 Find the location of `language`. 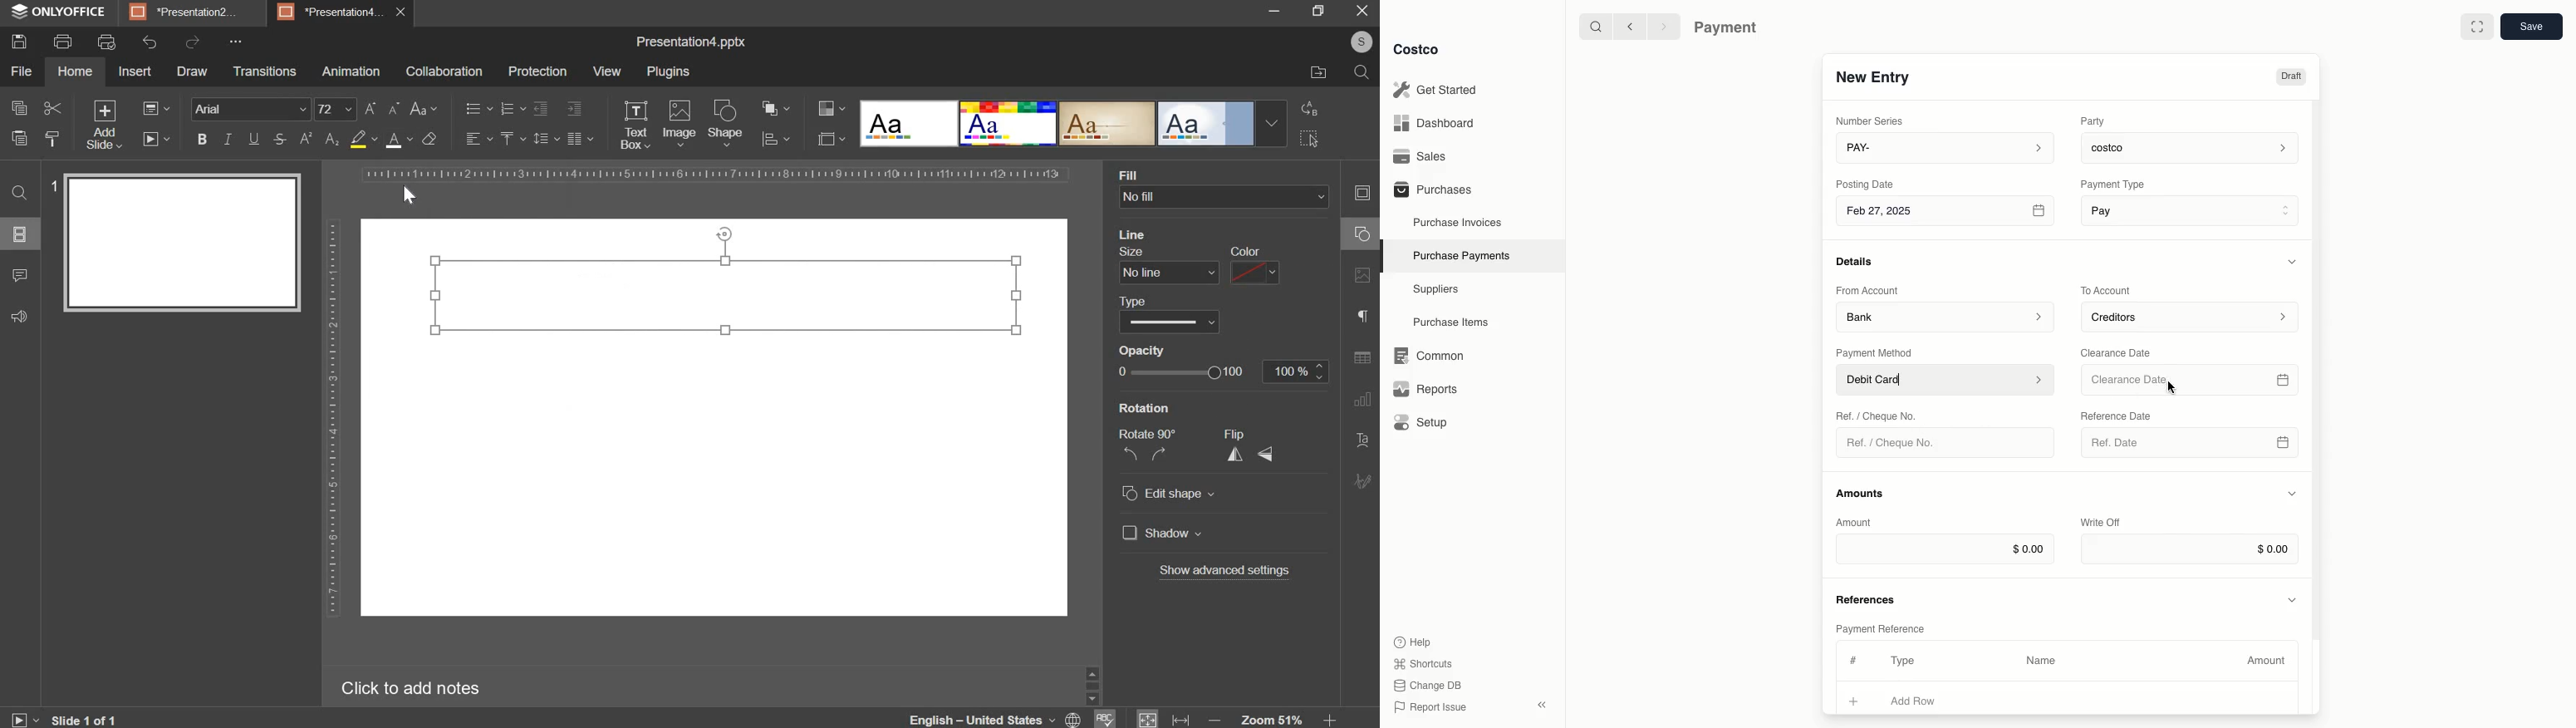

language is located at coordinates (1073, 719).